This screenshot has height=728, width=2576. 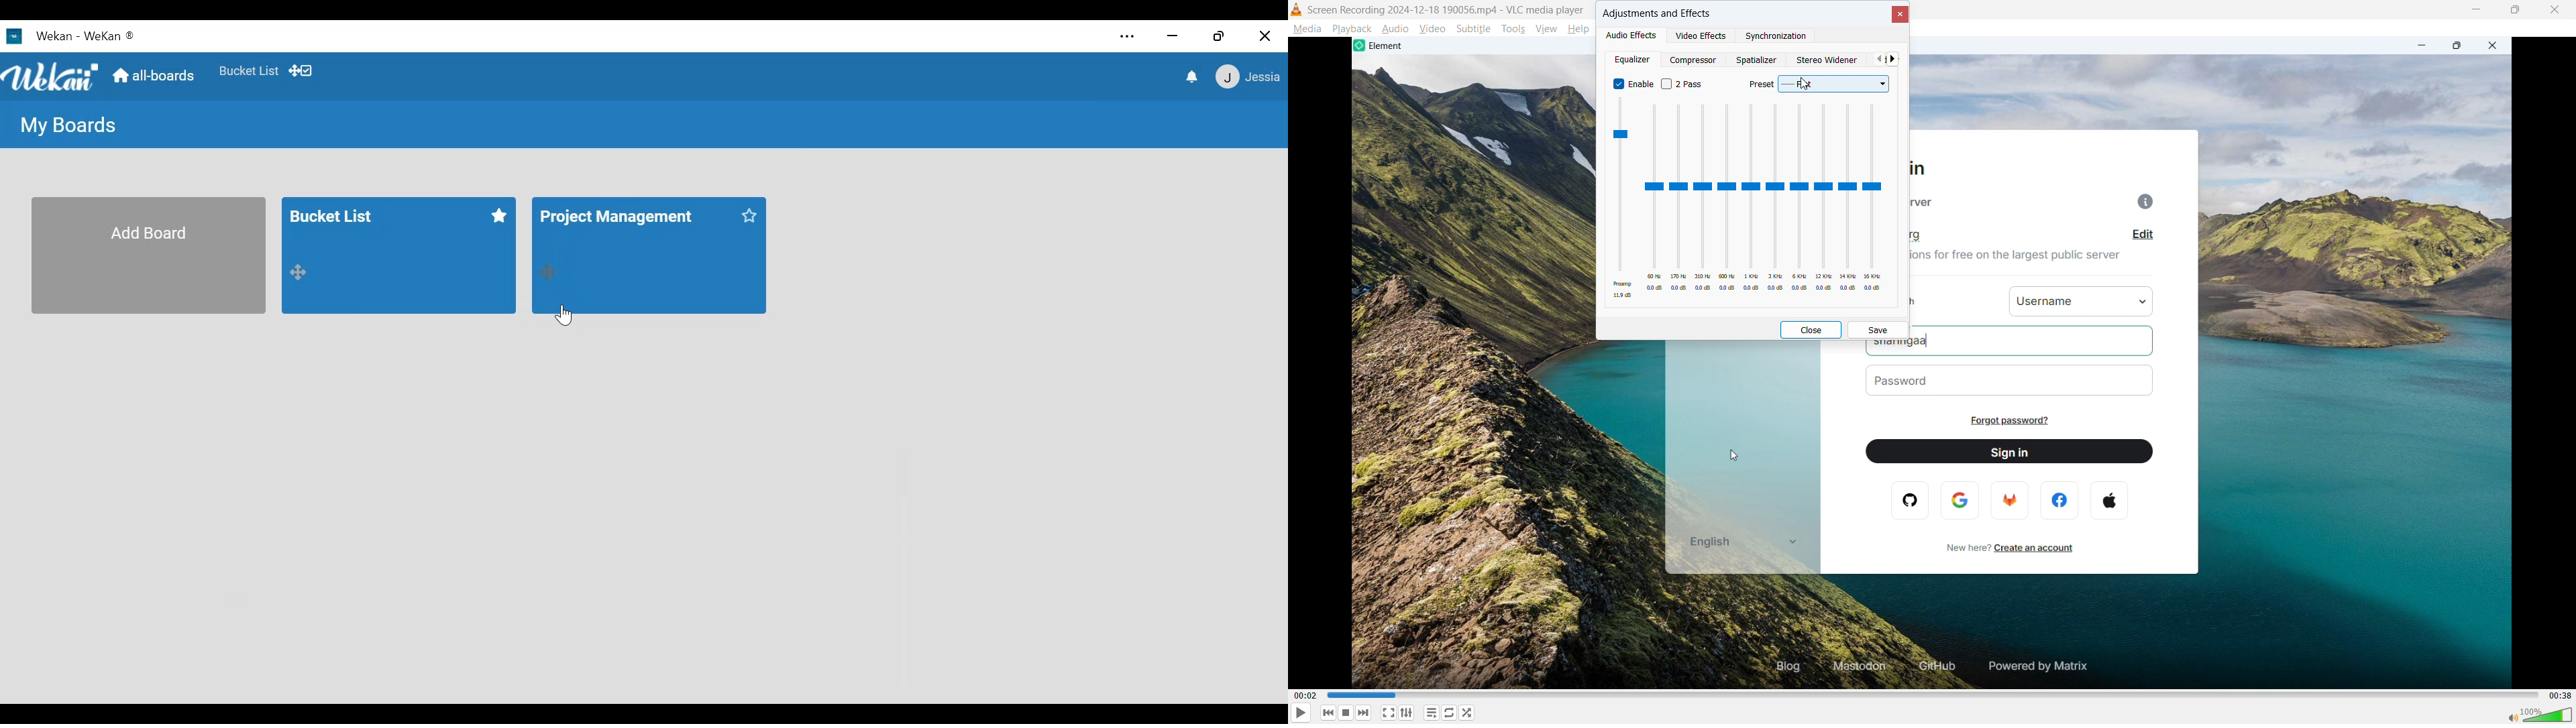 What do you see at coordinates (1878, 59) in the screenshot?
I see `Previous tab ` at bounding box center [1878, 59].